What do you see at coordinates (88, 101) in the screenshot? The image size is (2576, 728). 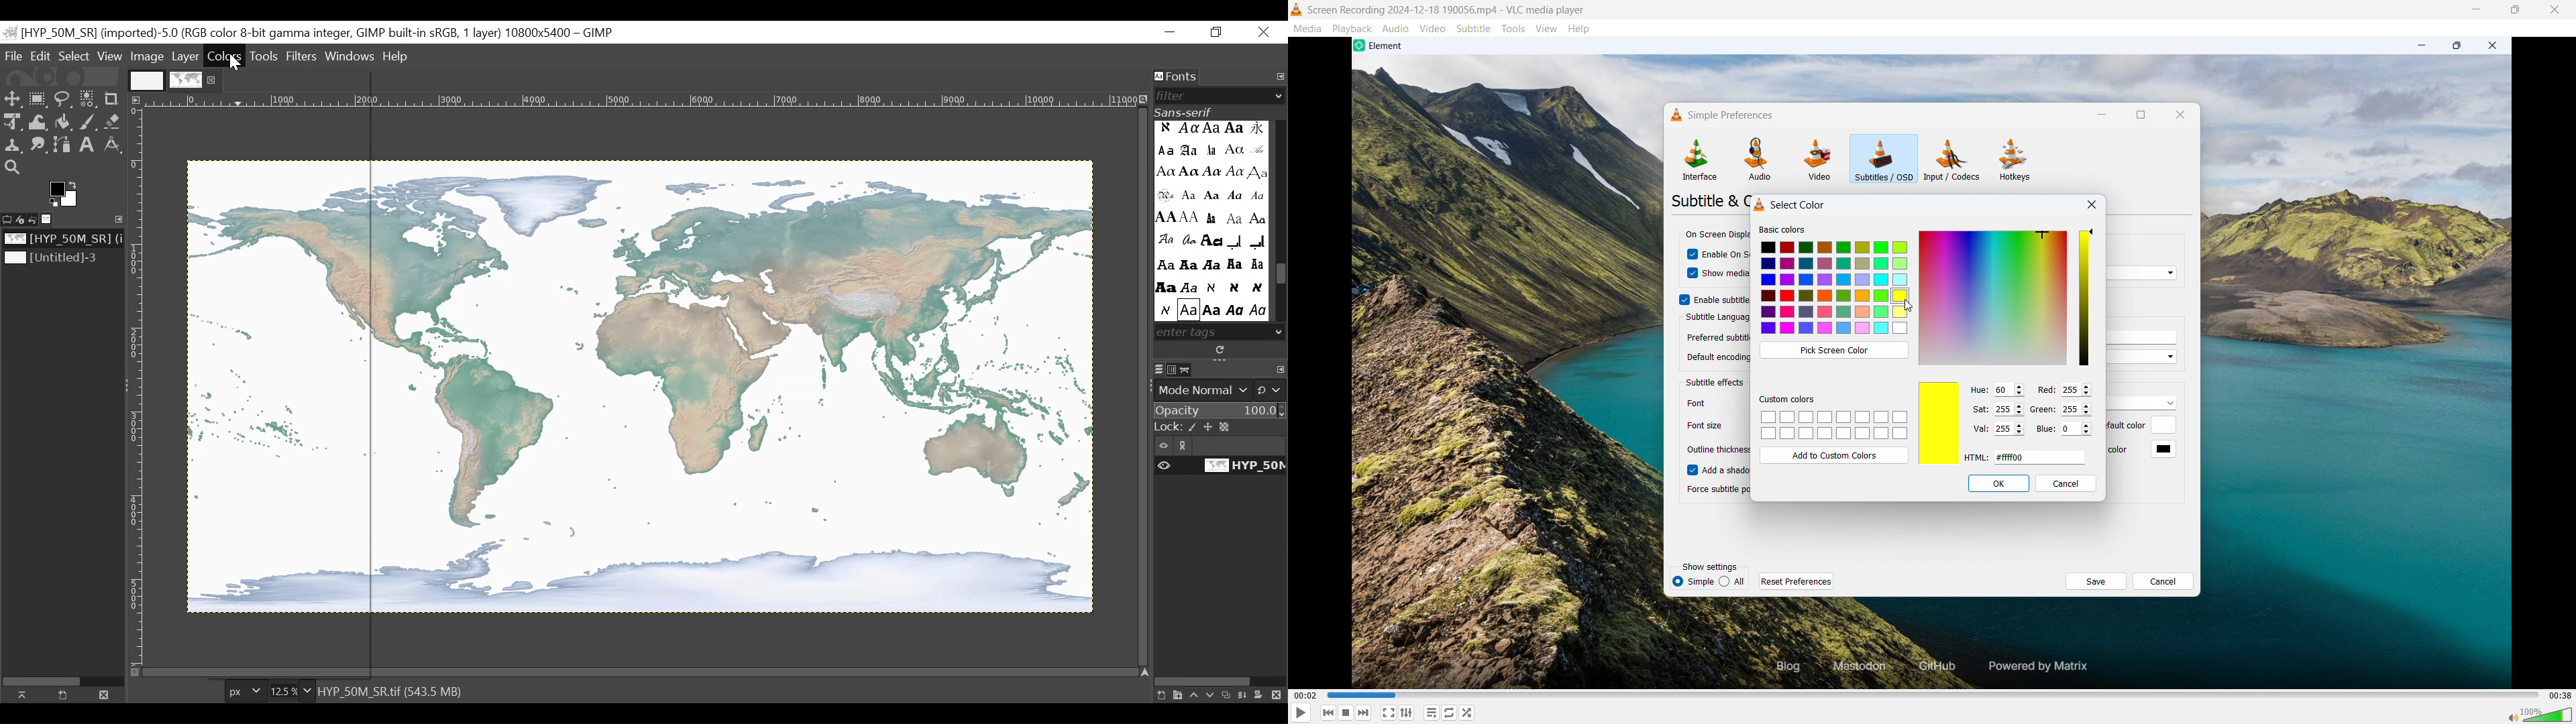 I see `Select by color tool` at bounding box center [88, 101].